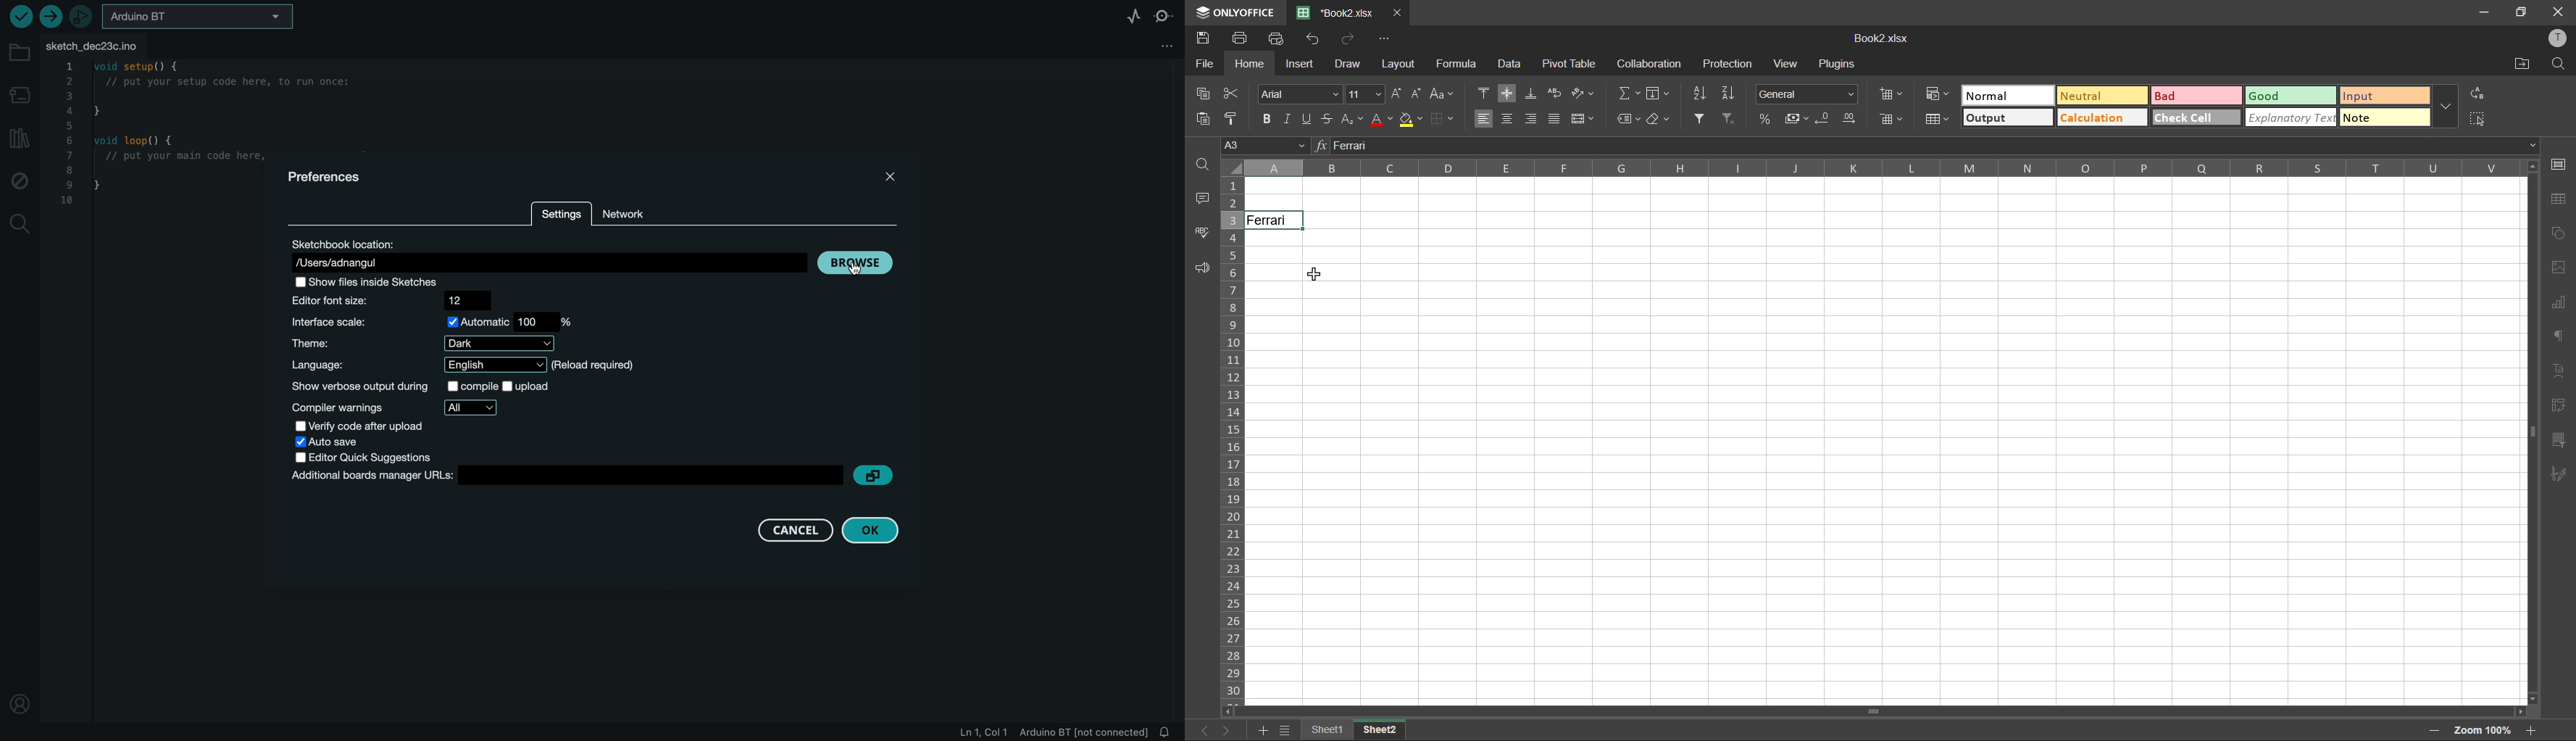 The image size is (2576, 756). Describe the element at coordinates (2518, 712) in the screenshot. I see `scroll right` at that location.